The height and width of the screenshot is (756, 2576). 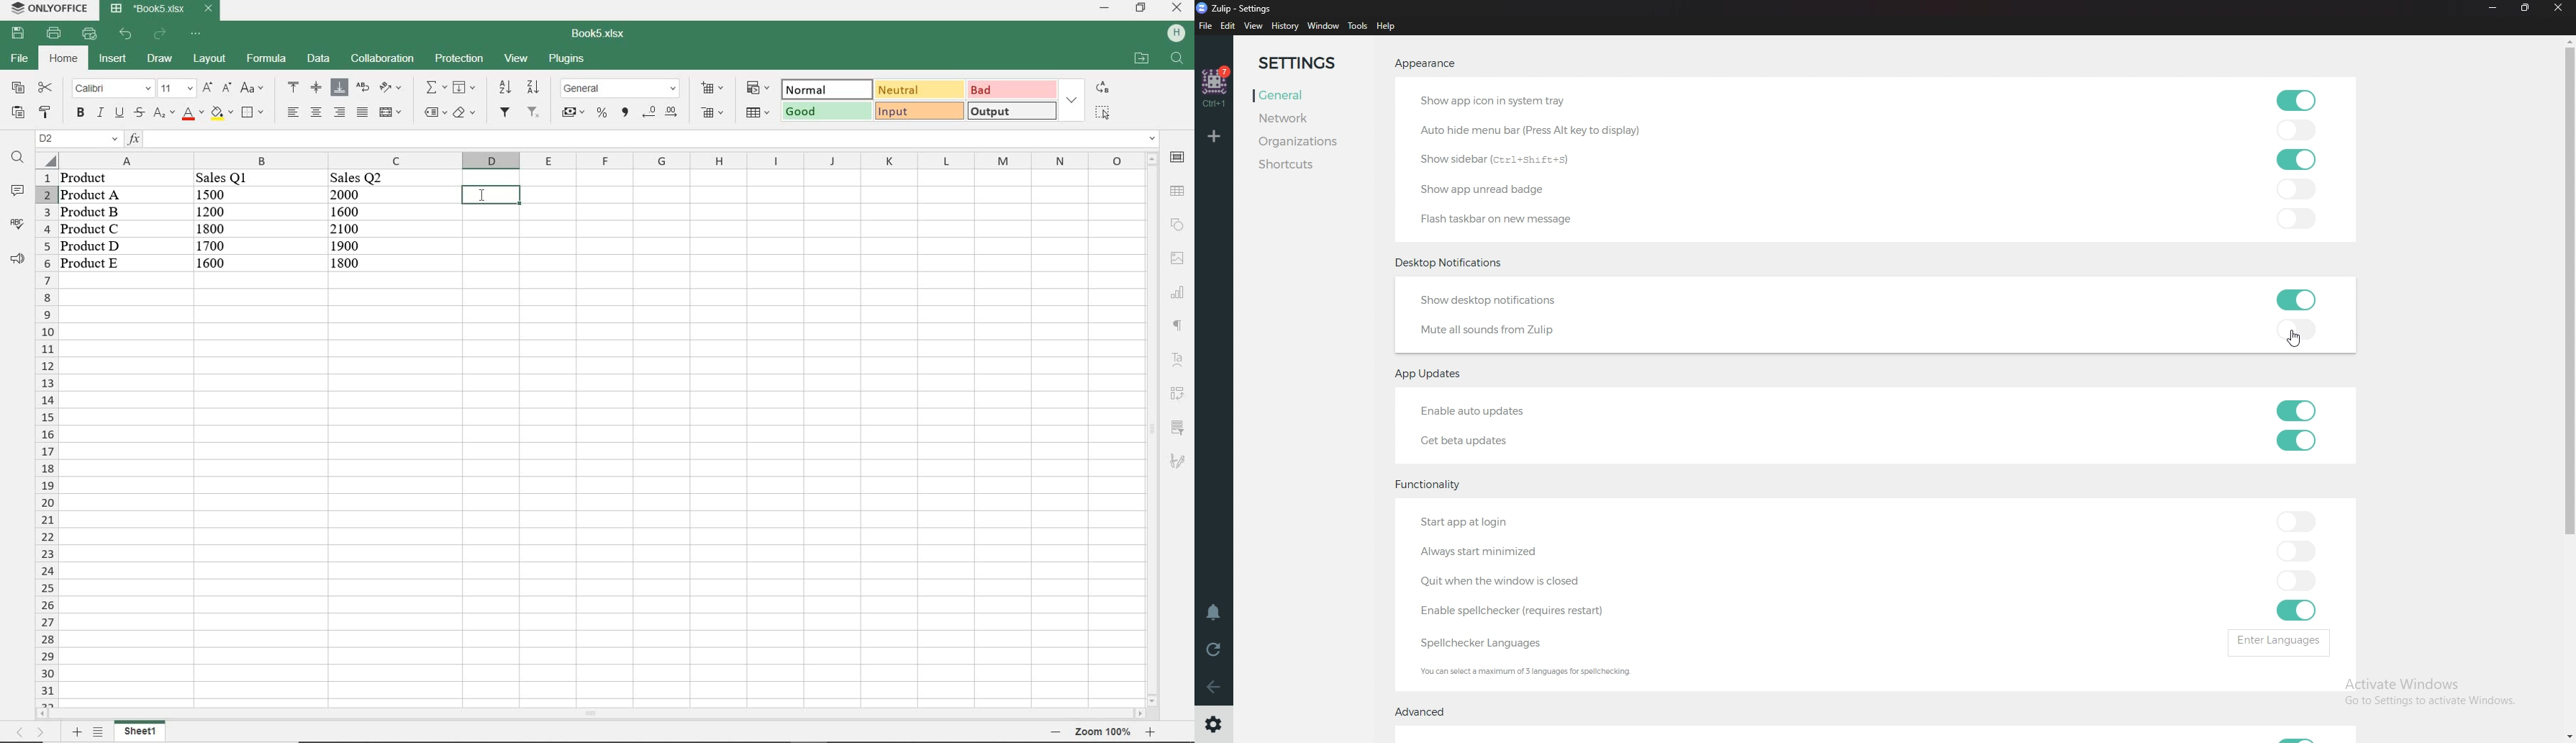 I want to click on align center, so click(x=316, y=112).